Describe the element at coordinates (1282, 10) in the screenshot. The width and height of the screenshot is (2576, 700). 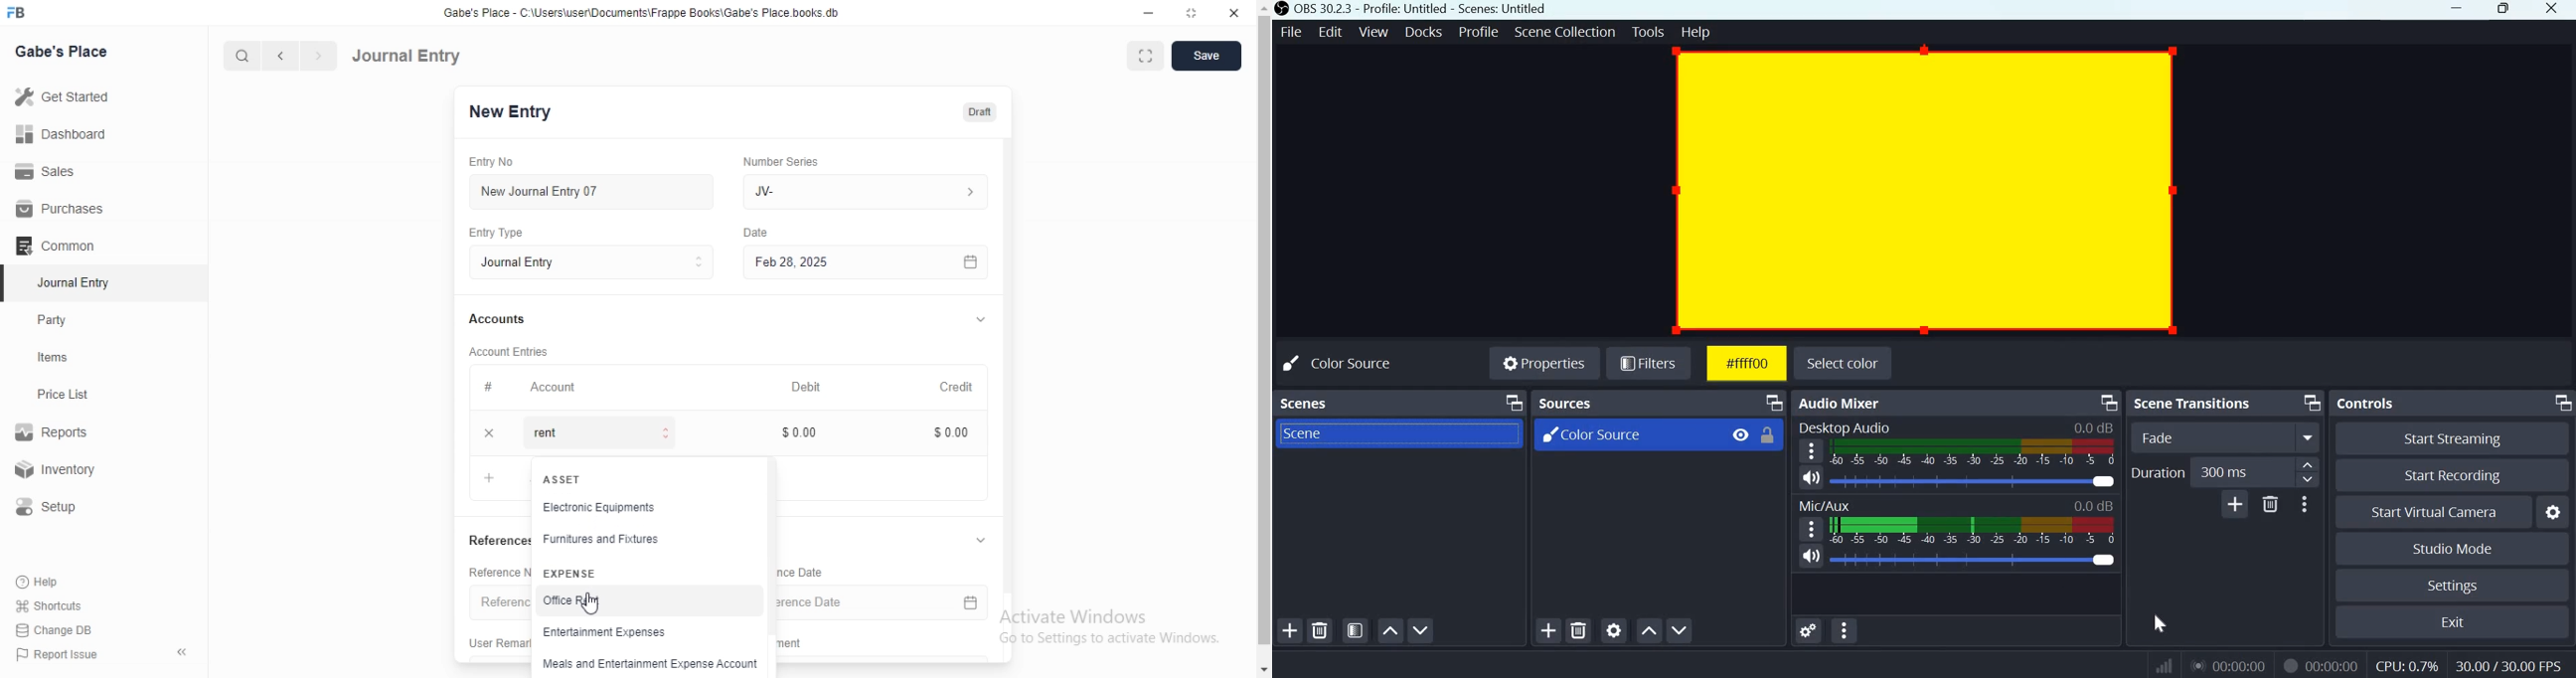
I see `OBS studio logo` at that location.